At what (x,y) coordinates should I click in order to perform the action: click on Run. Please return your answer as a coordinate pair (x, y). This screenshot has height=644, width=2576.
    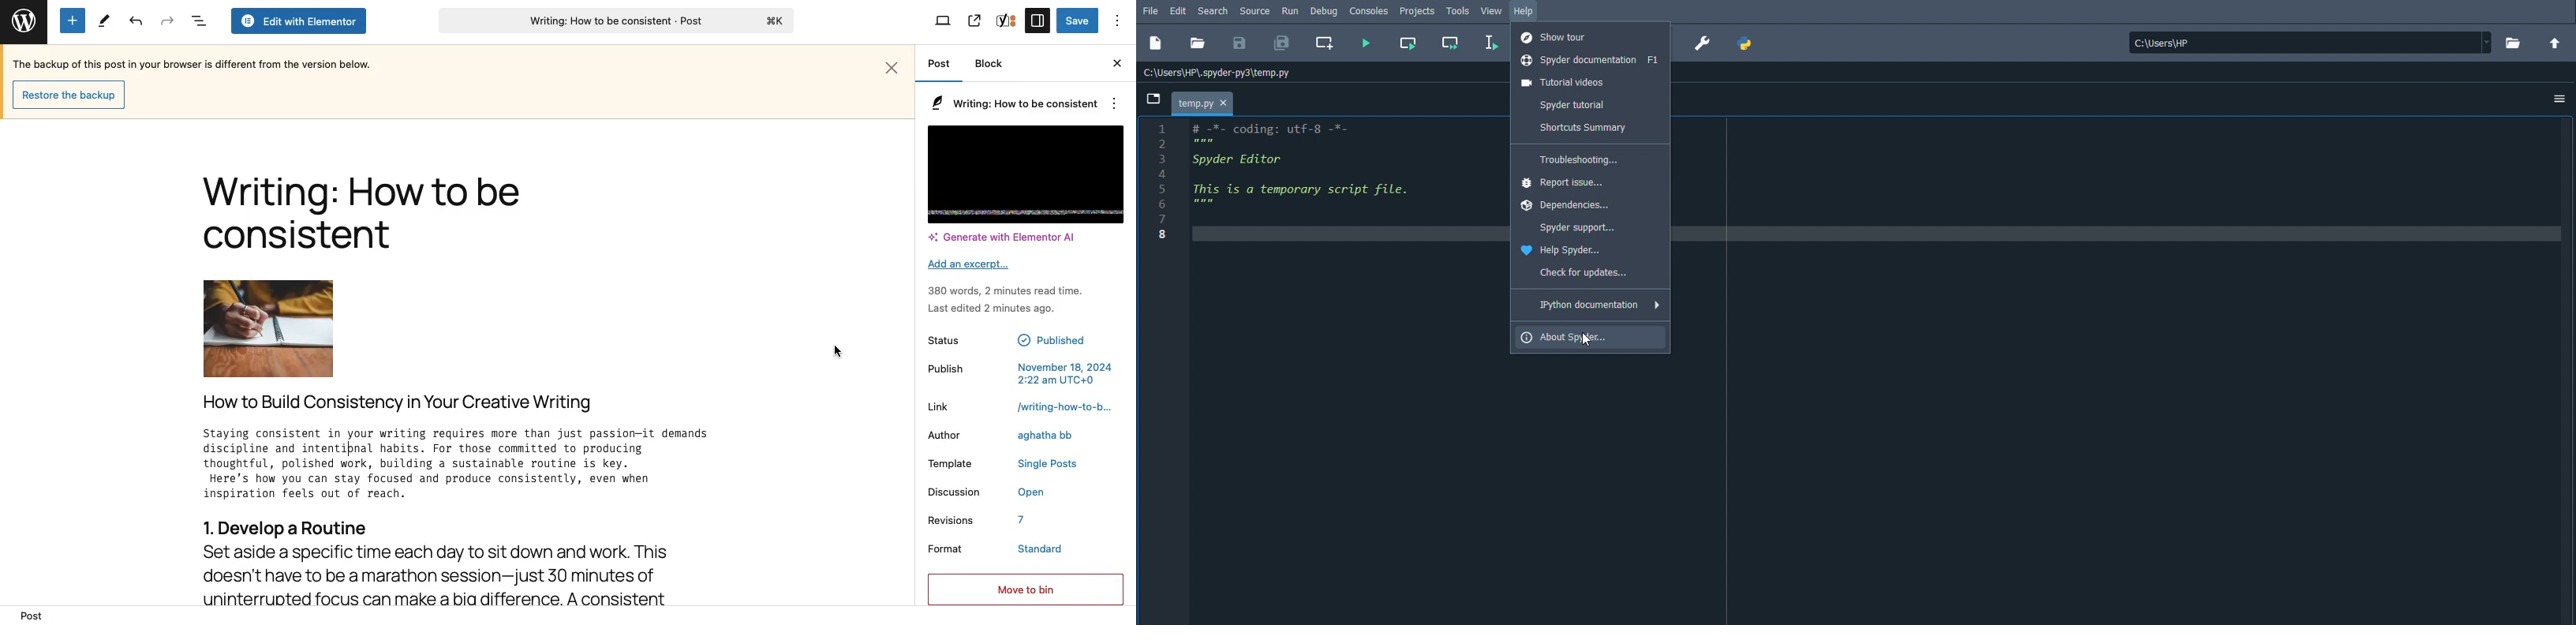
    Looking at the image, I should click on (1289, 10).